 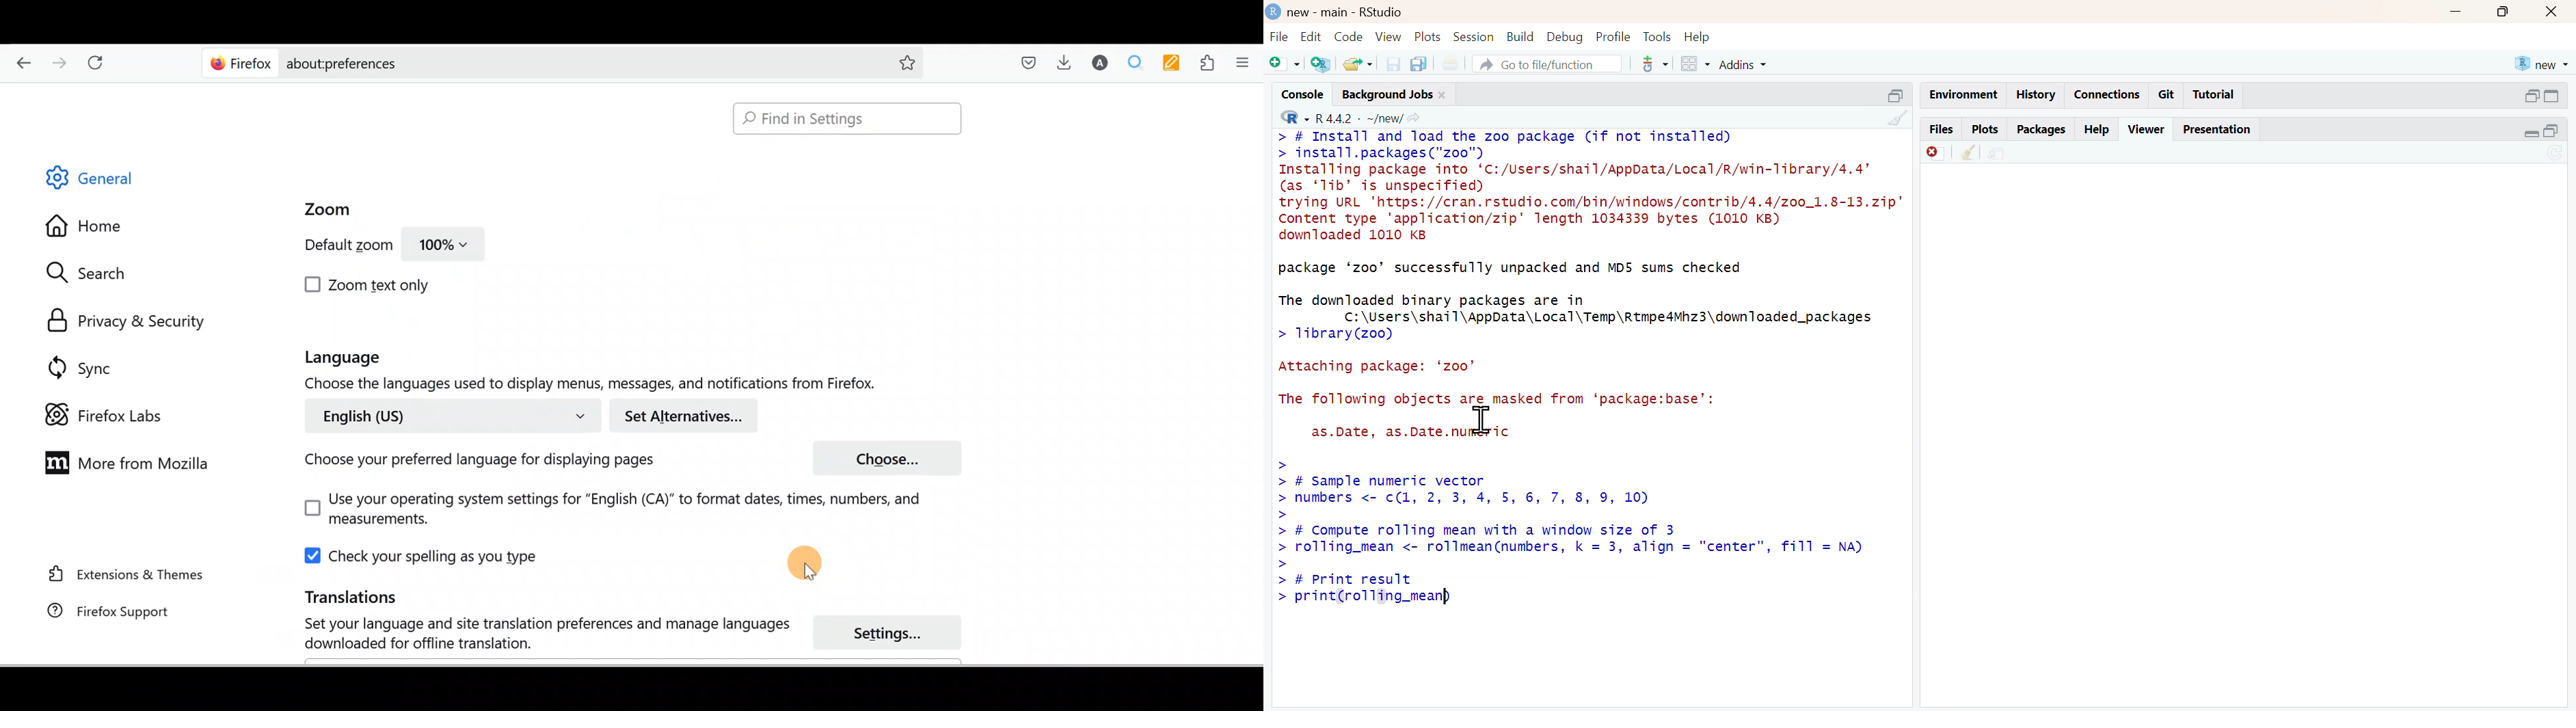 I want to click on save, so click(x=1394, y=64).